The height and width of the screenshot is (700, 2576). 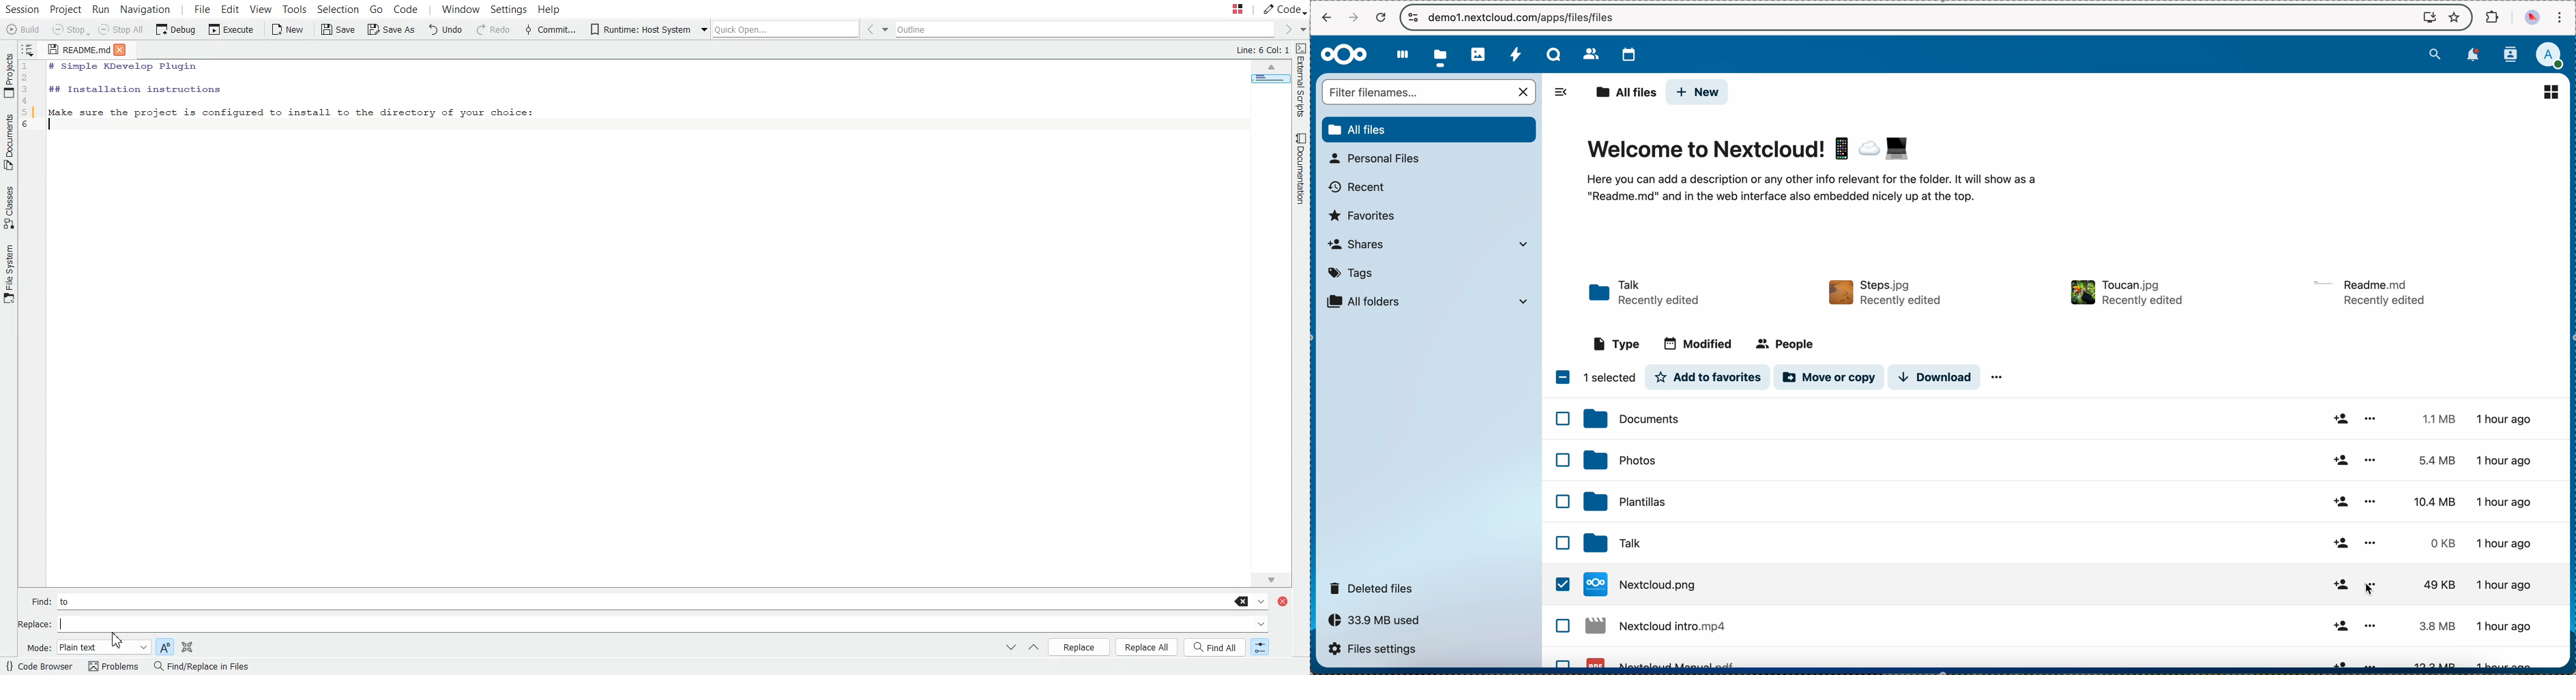 What do you see at coordinates (1584, 51) in the screenshot?
I see `contacts` at bounding box center [1584, 51].